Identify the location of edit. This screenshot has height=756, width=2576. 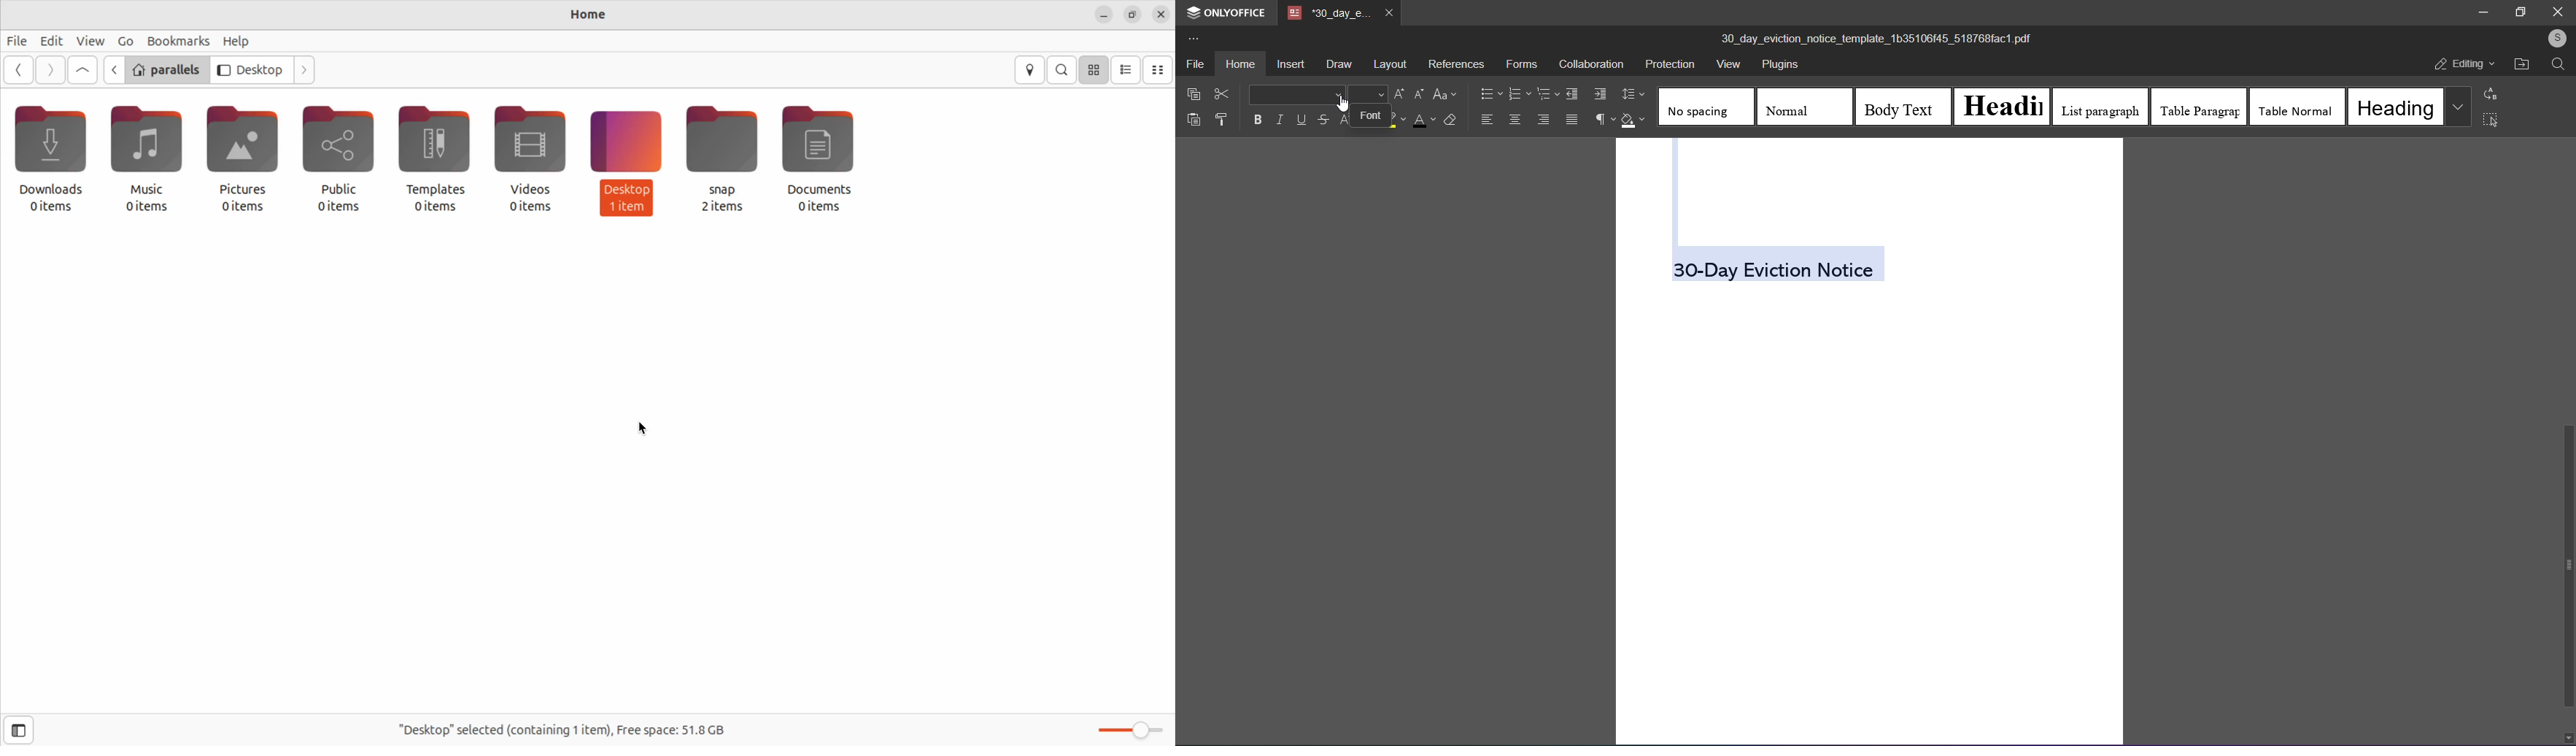
(51, 40).